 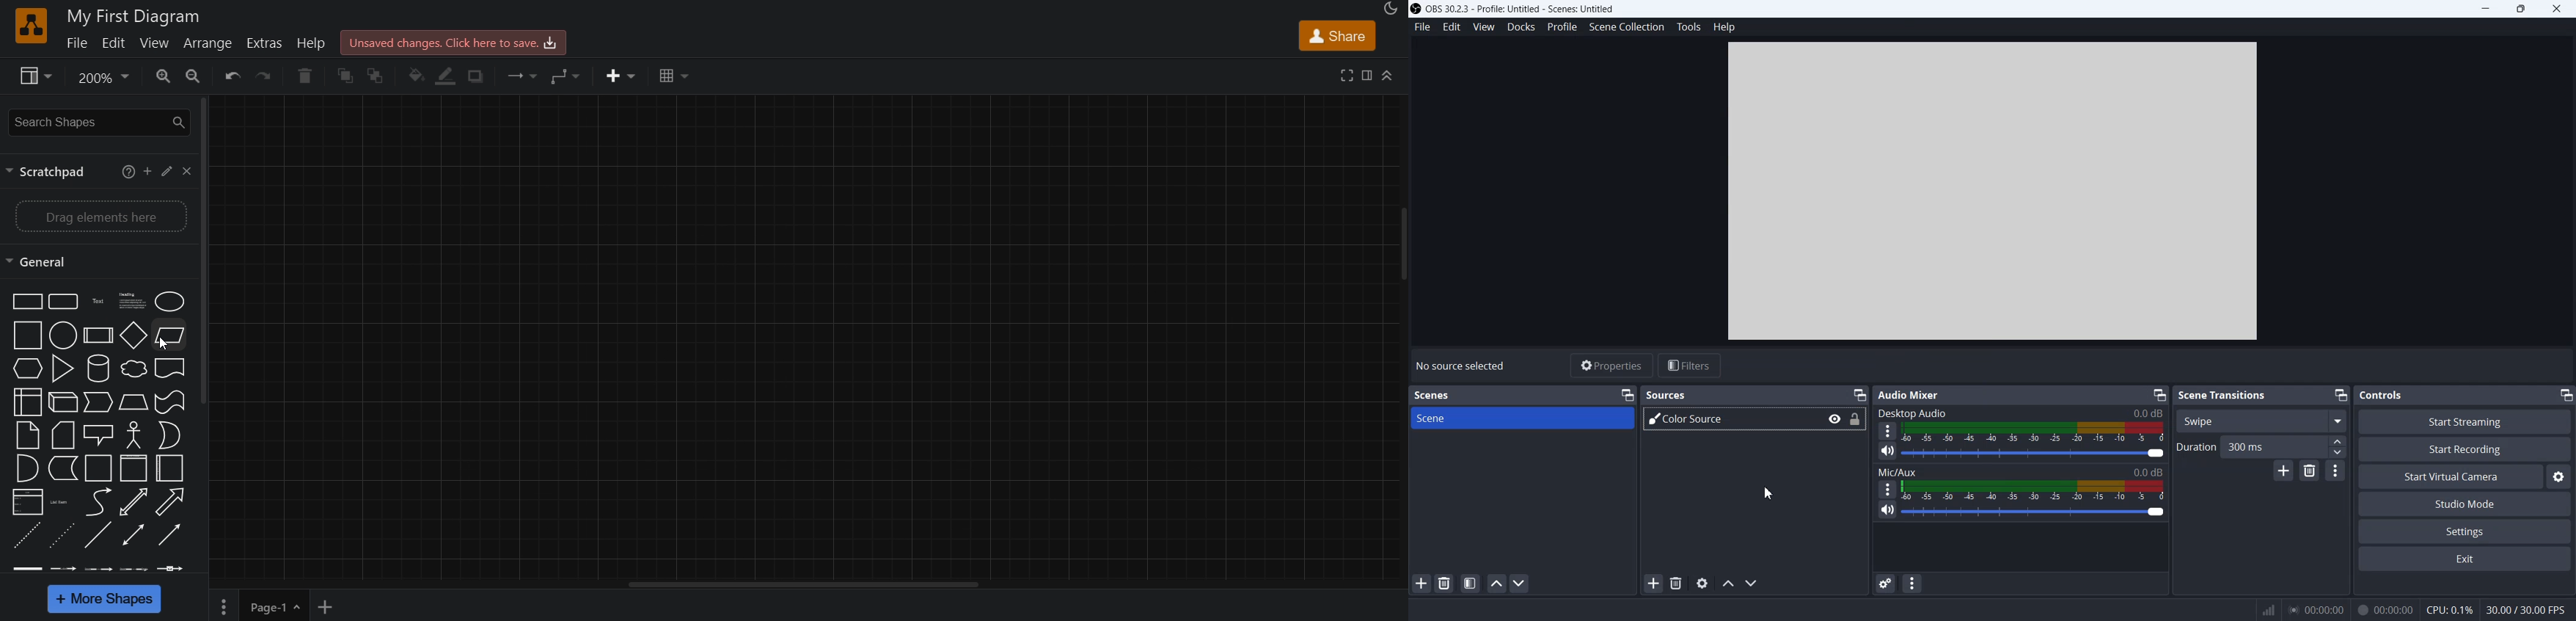 What do you see at coordinates (1627, 27) in the screenshot?
I see `Scene Collection` at bounding box center [1627, 27].